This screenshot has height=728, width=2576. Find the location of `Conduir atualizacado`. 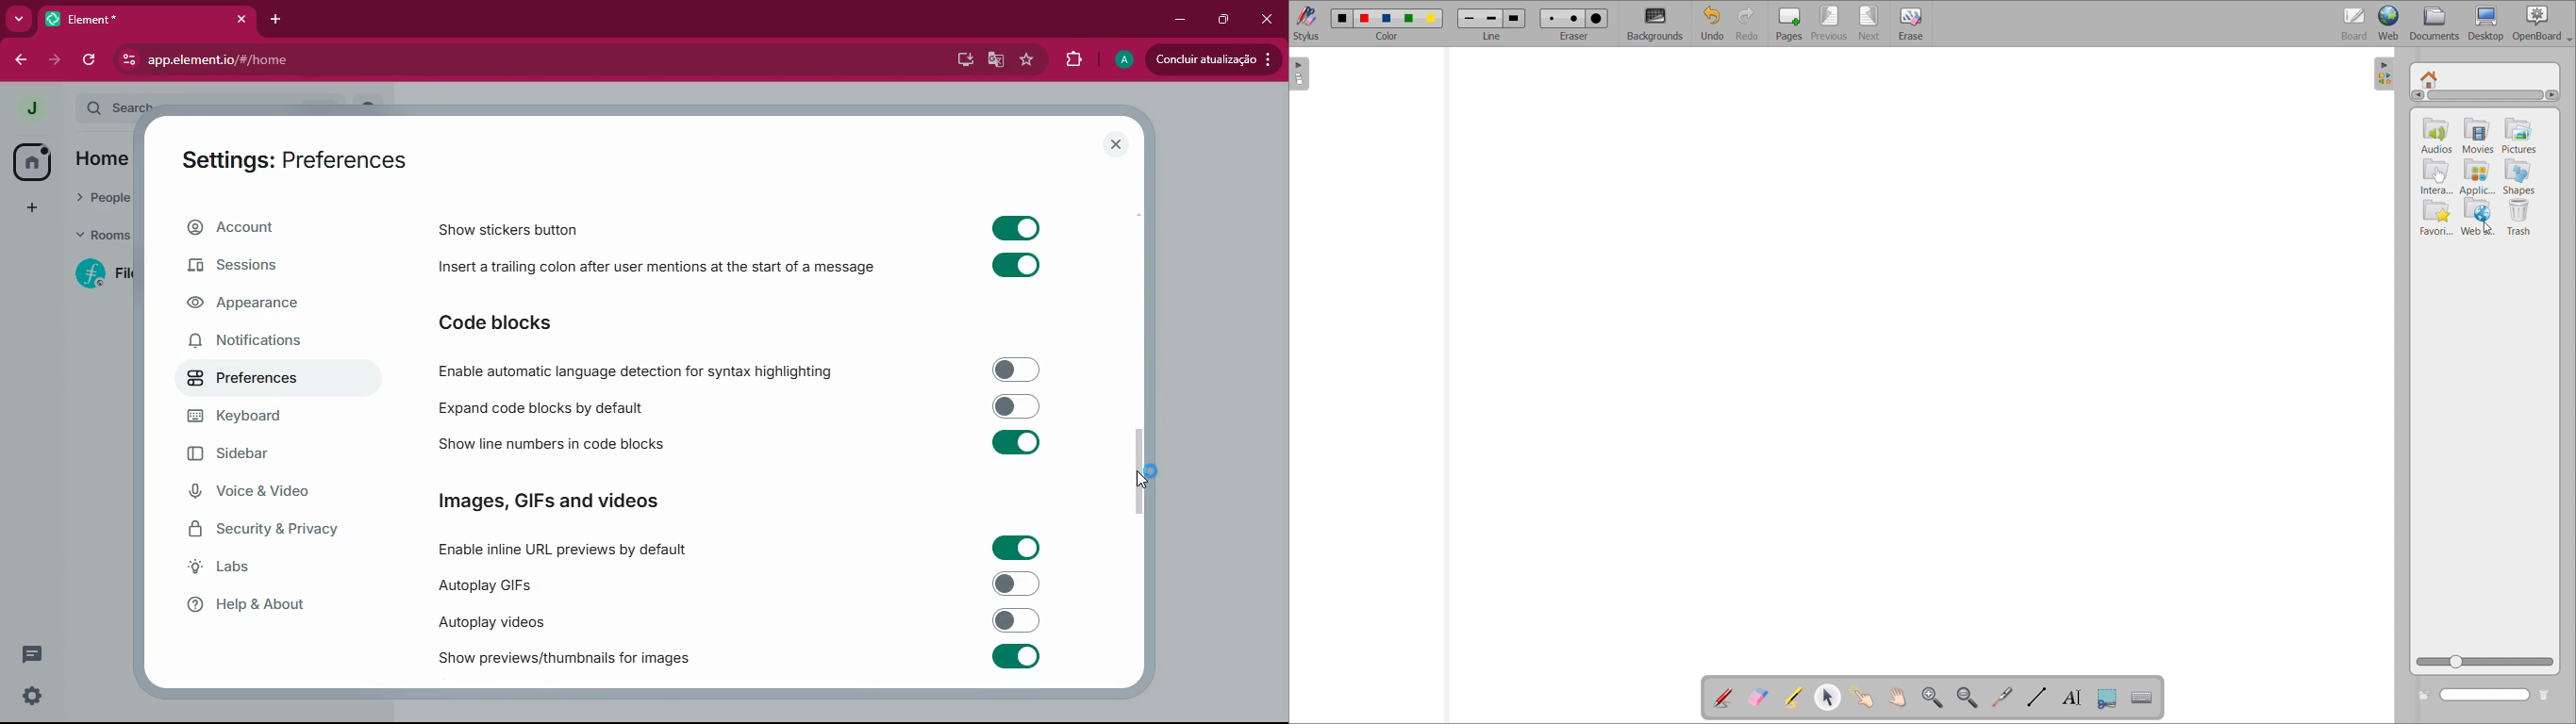

Conduir atualizacado is located at coordinates (1211, 59).